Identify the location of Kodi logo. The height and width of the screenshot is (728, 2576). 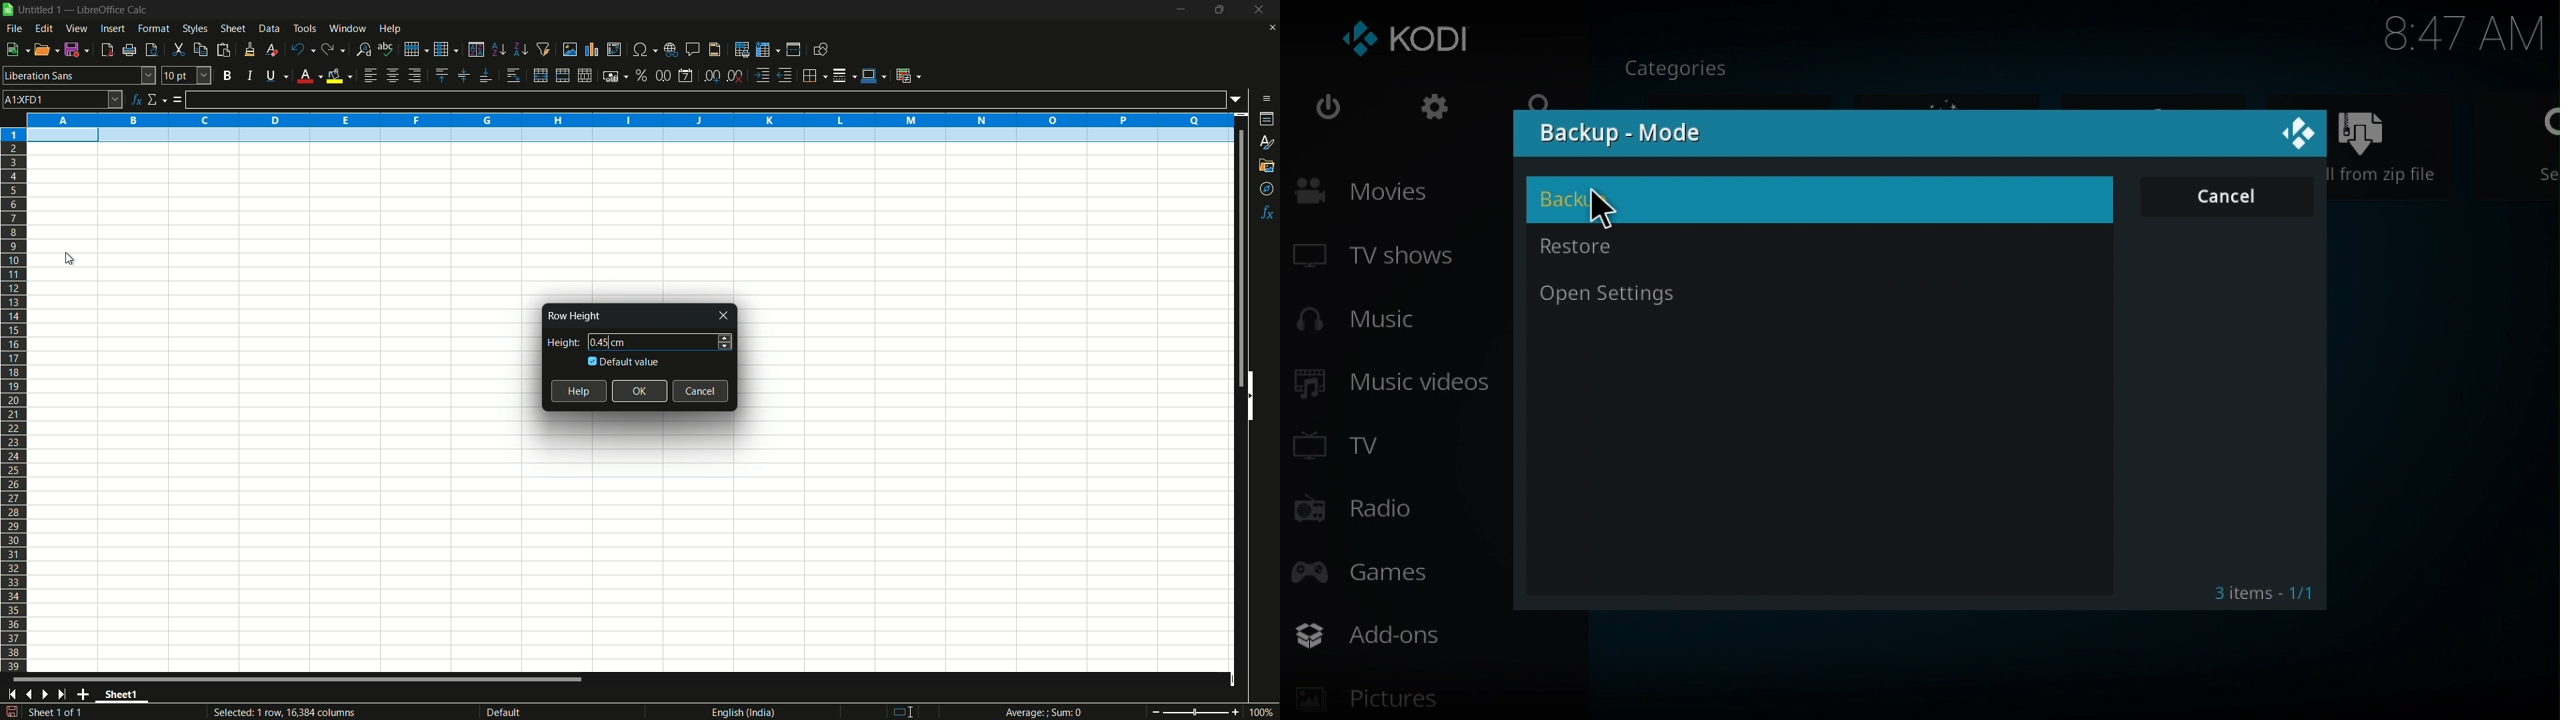
(1409, 42).